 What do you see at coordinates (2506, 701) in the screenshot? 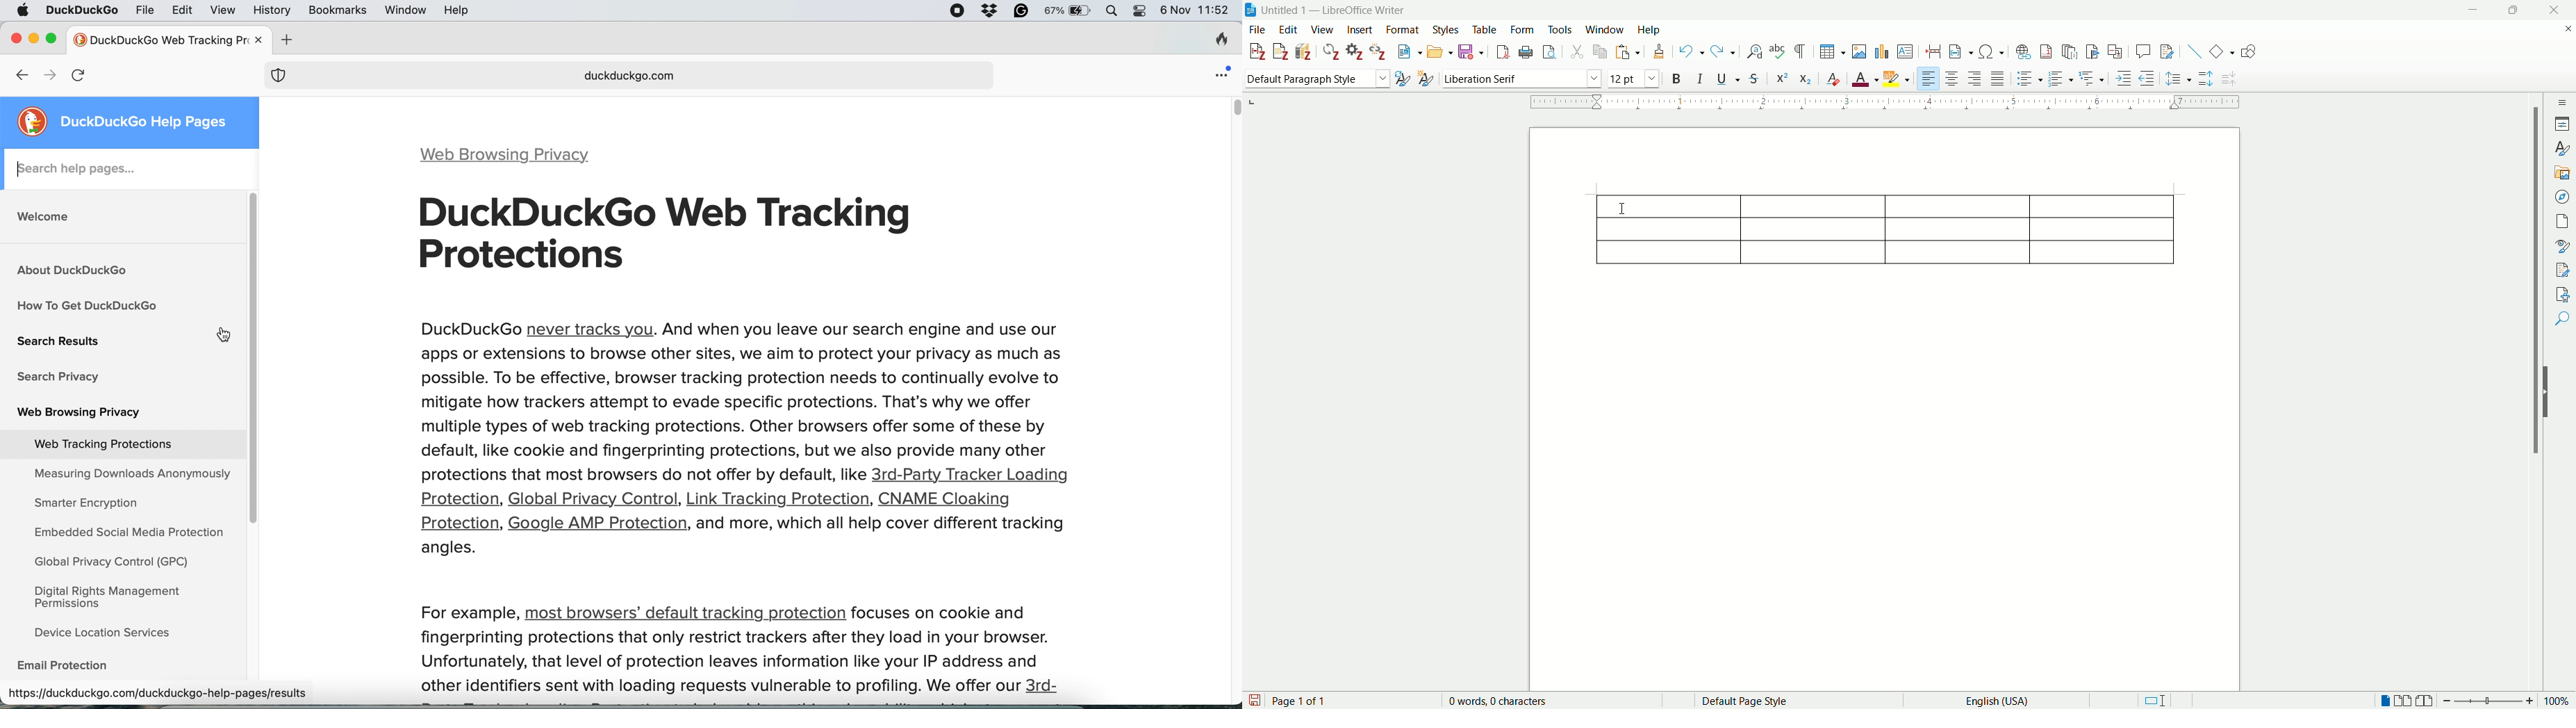
I see `zoom factor` at bounding box center [2506, 701].